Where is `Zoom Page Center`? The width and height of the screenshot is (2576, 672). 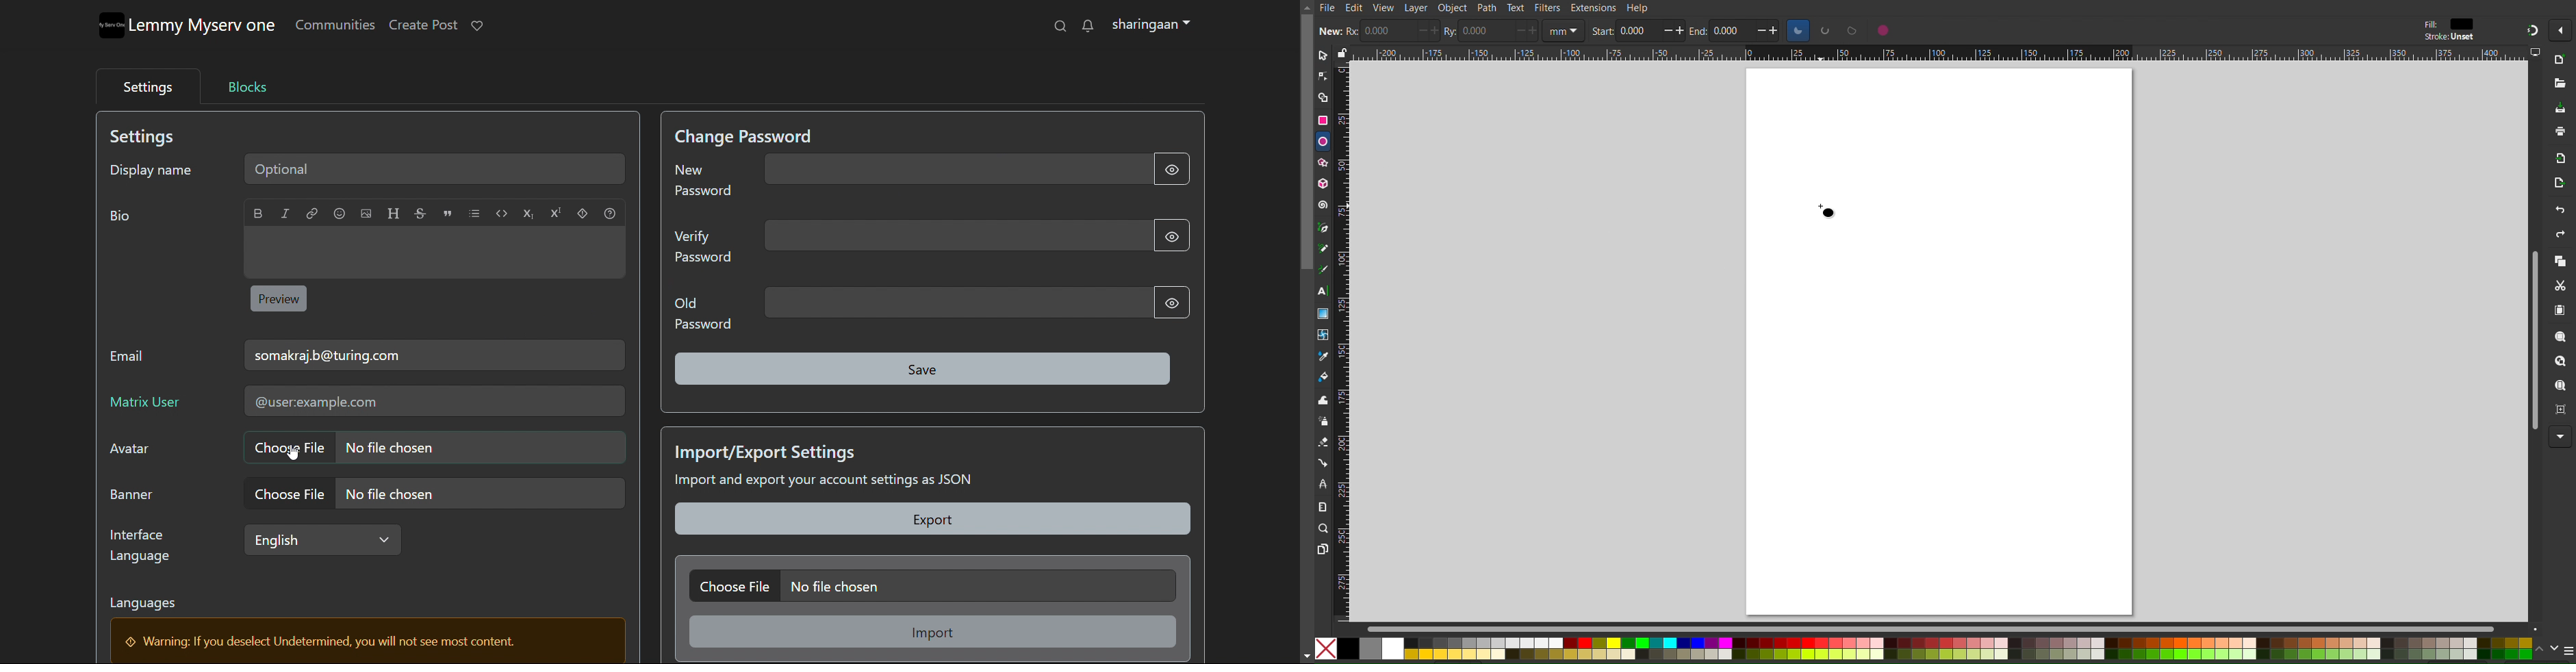 Zoom Page Center is located at coordinates (2561, 410).